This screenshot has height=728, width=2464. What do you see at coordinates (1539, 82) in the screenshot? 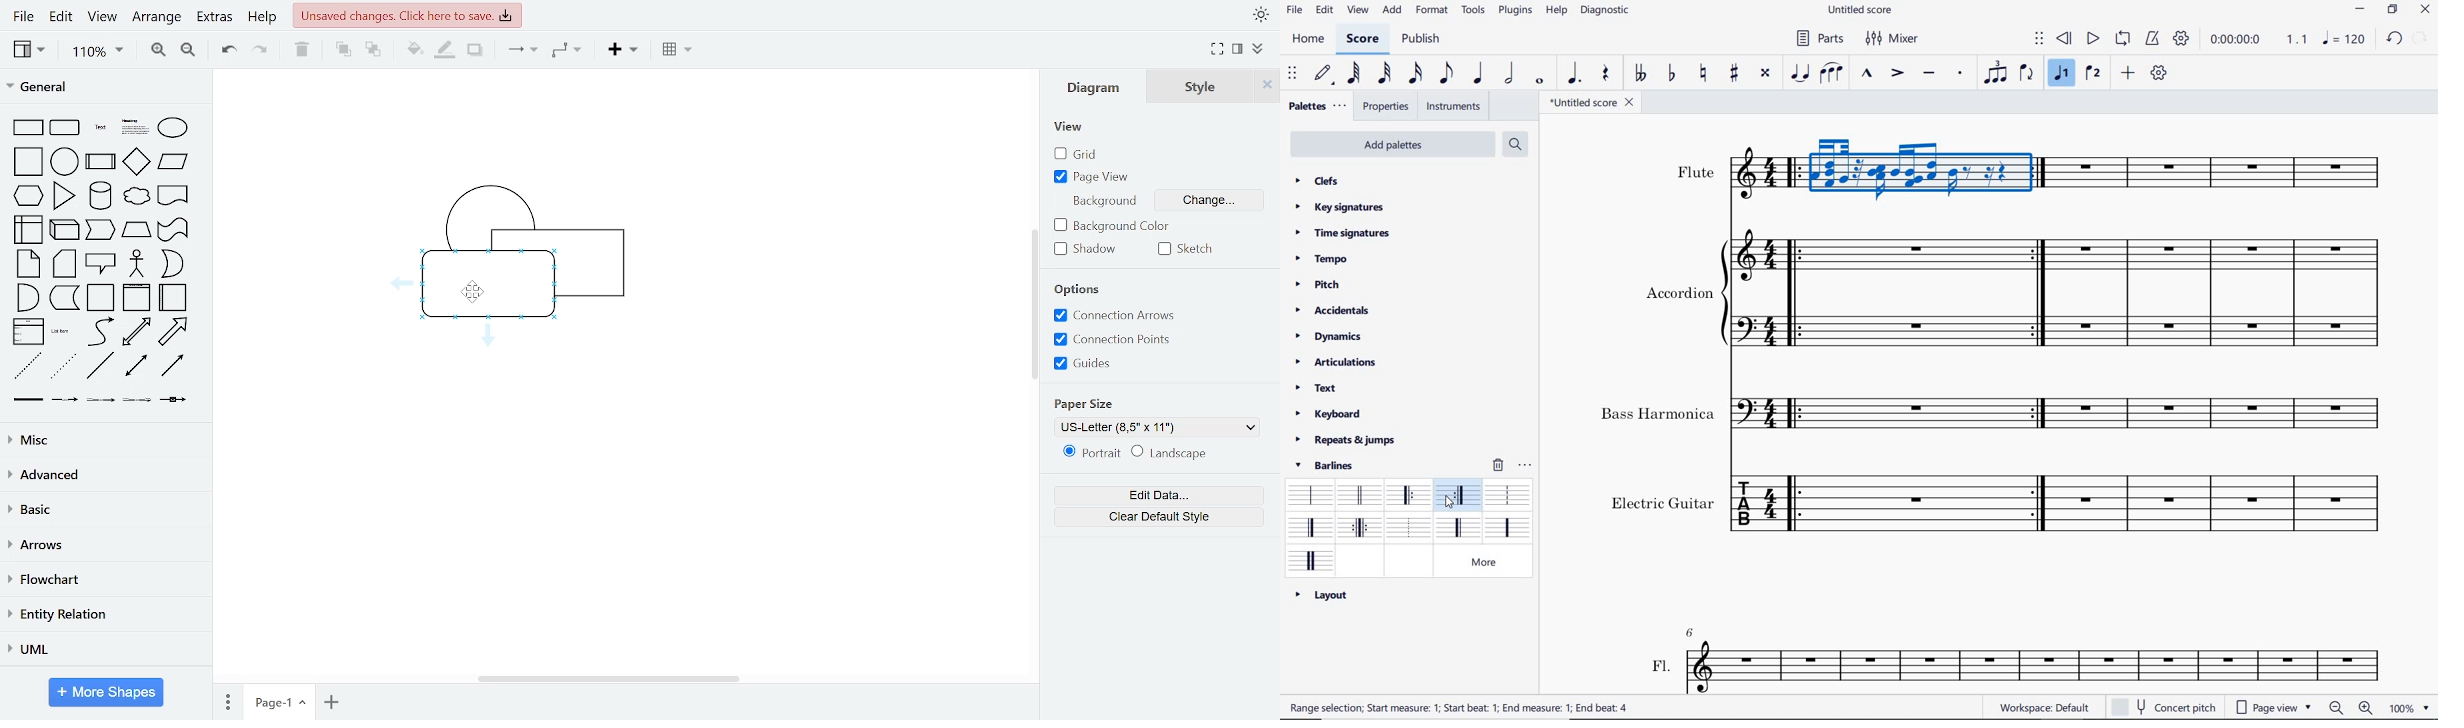
I see `whole note` at bounding box center [1539, 82].